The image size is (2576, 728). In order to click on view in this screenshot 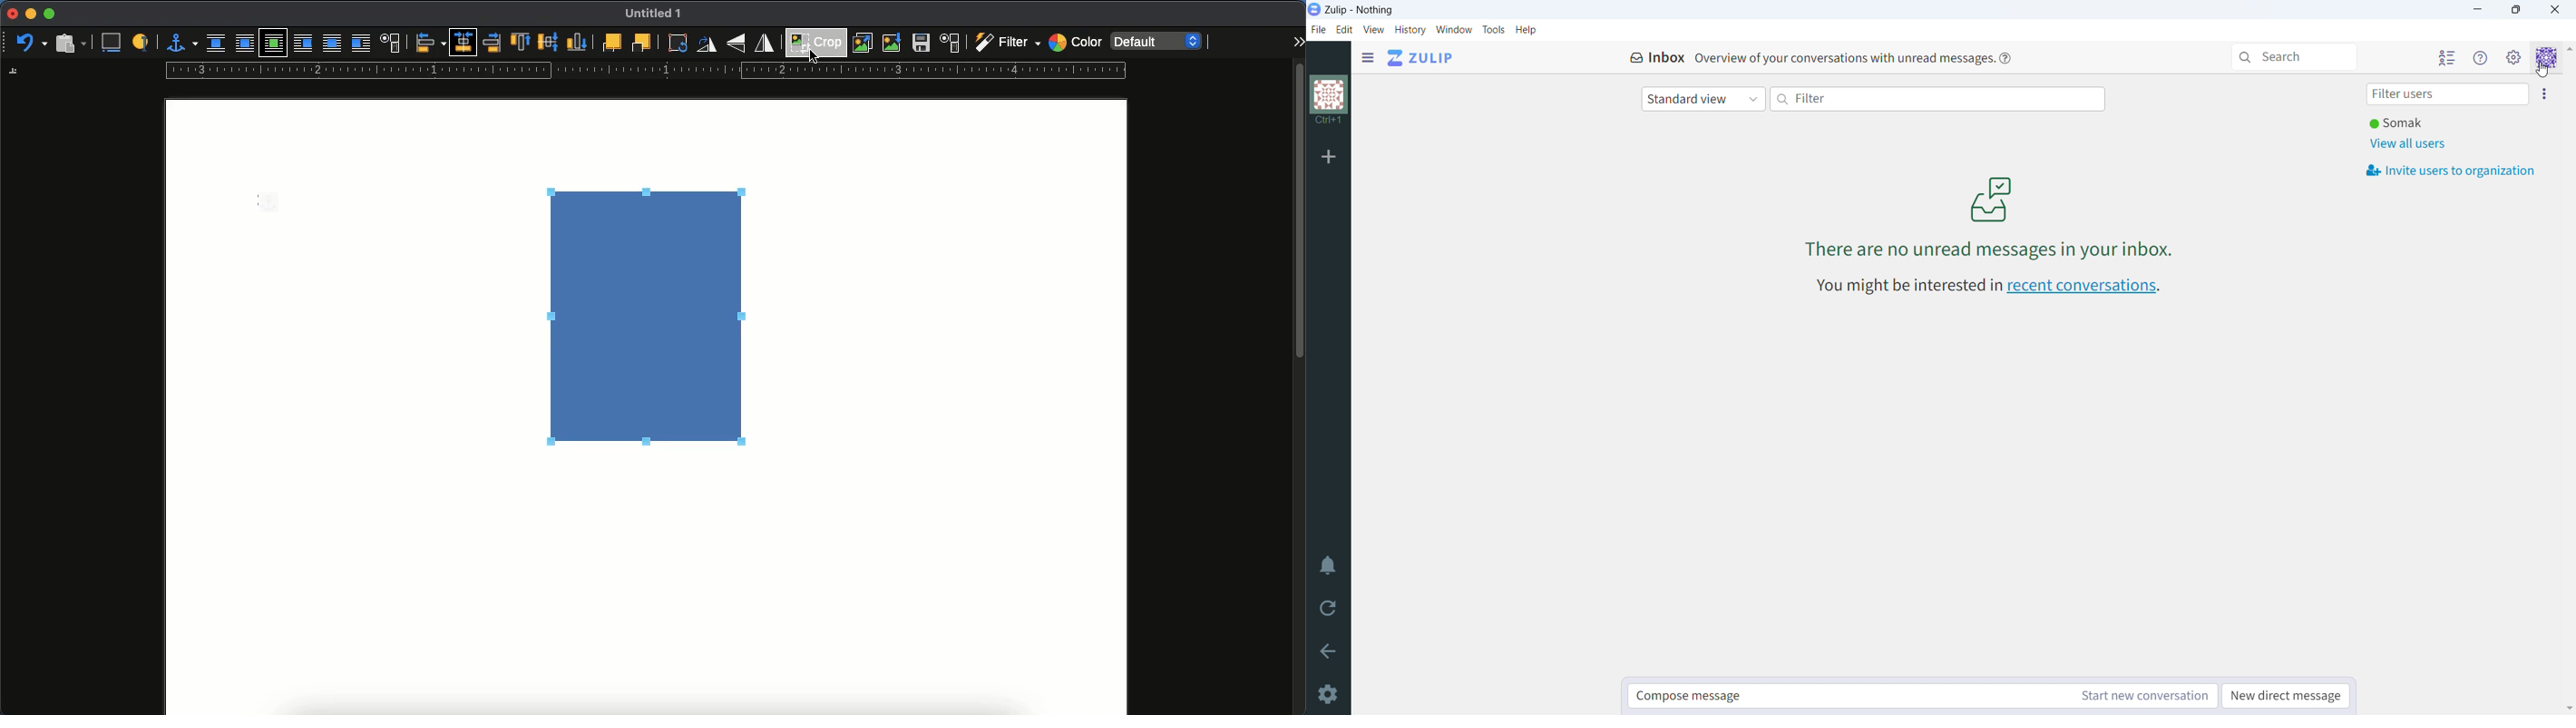, I will do `click(1374, 29)`.